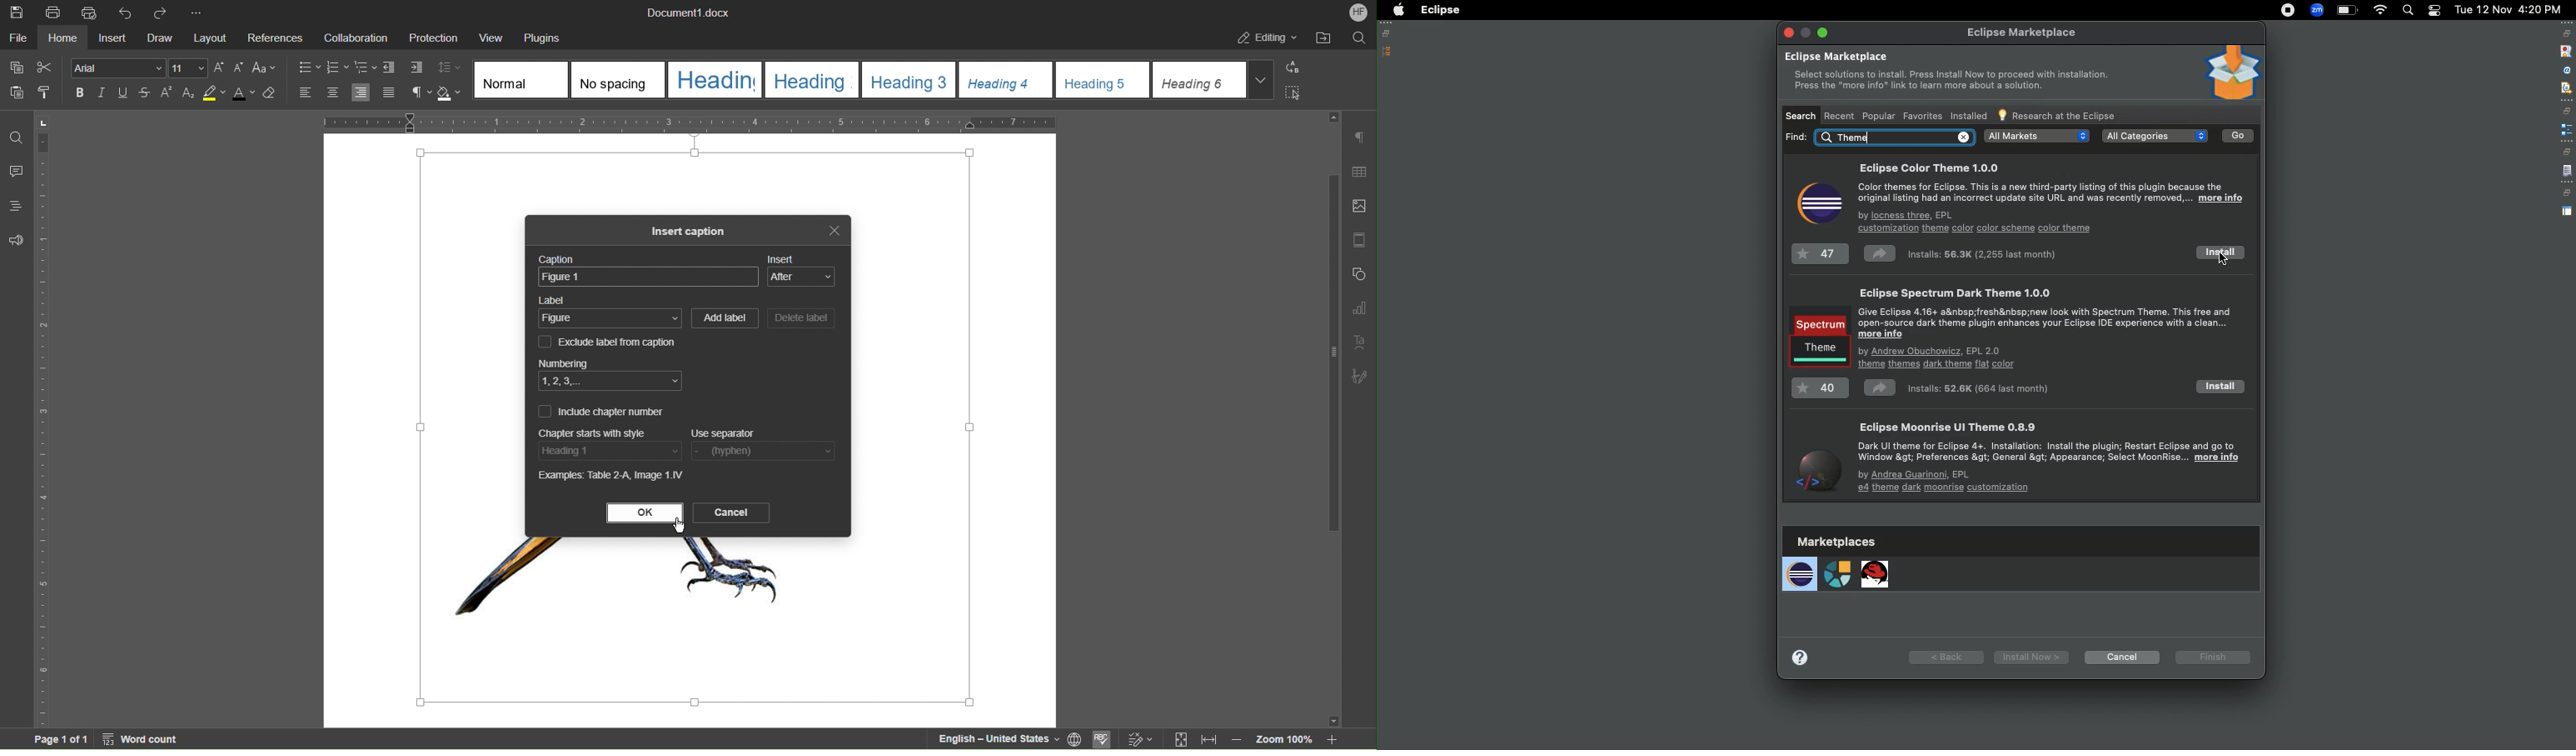  What do you see at coordinates (493, 39) in the screenshot?
I see `View` at bounding box center [493, 39].